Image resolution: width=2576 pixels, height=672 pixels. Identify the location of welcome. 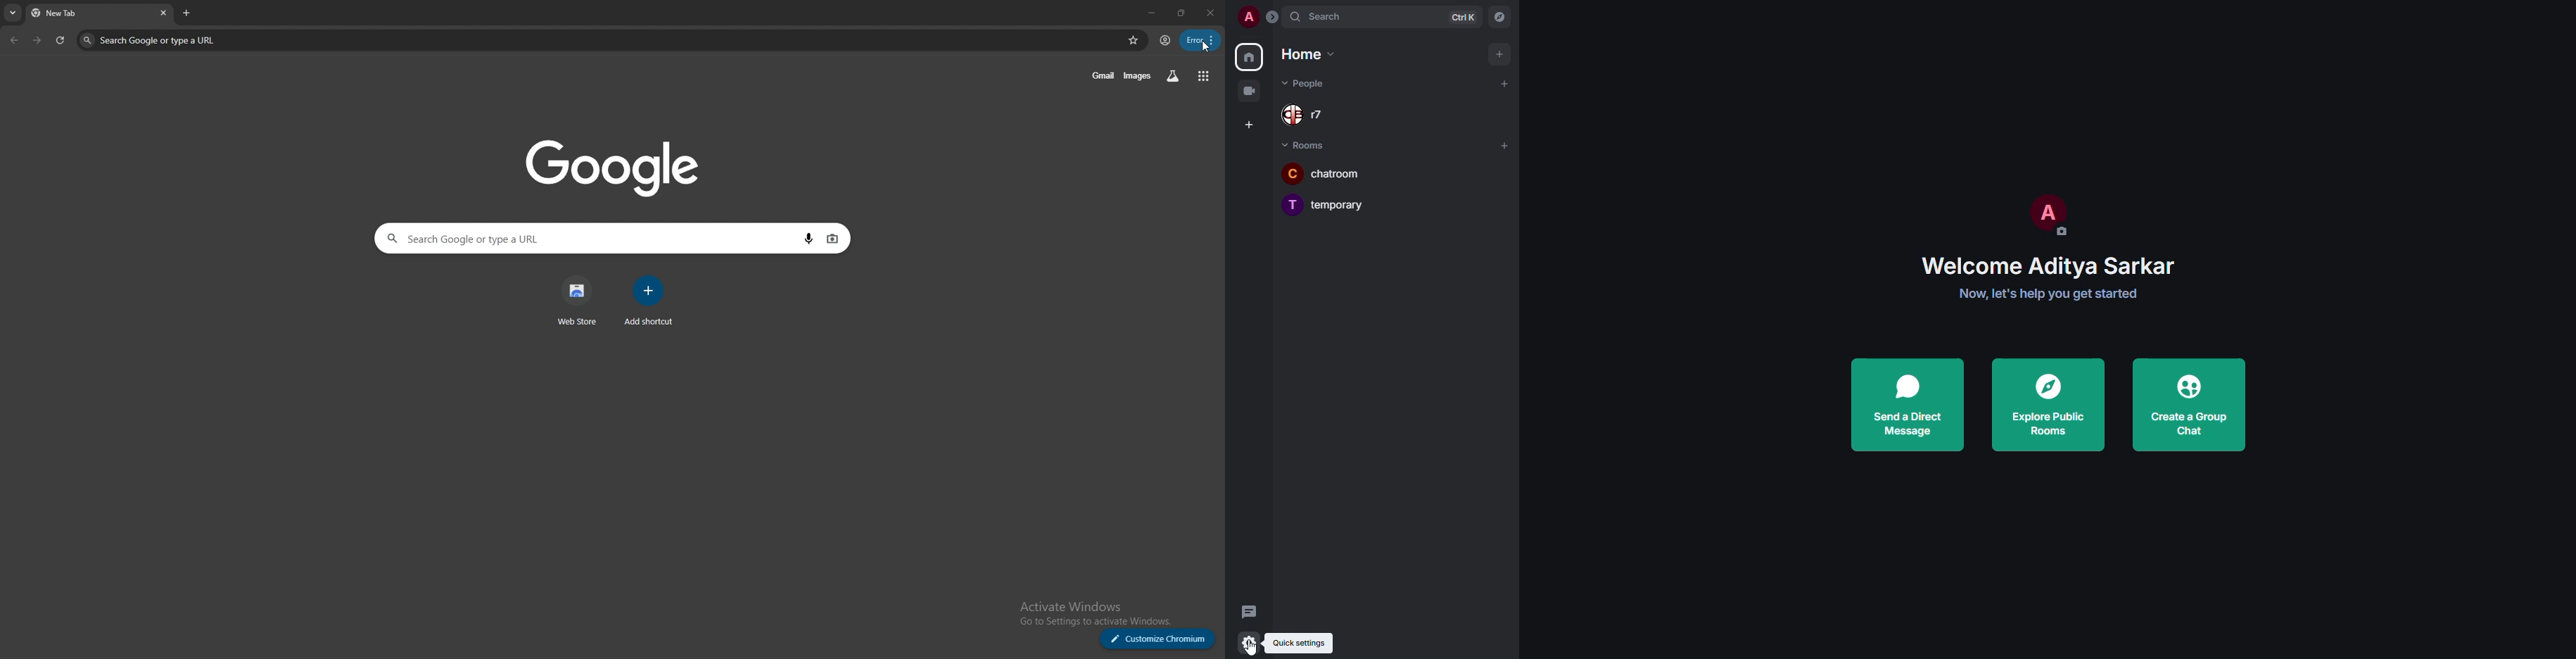
(2046, 265).